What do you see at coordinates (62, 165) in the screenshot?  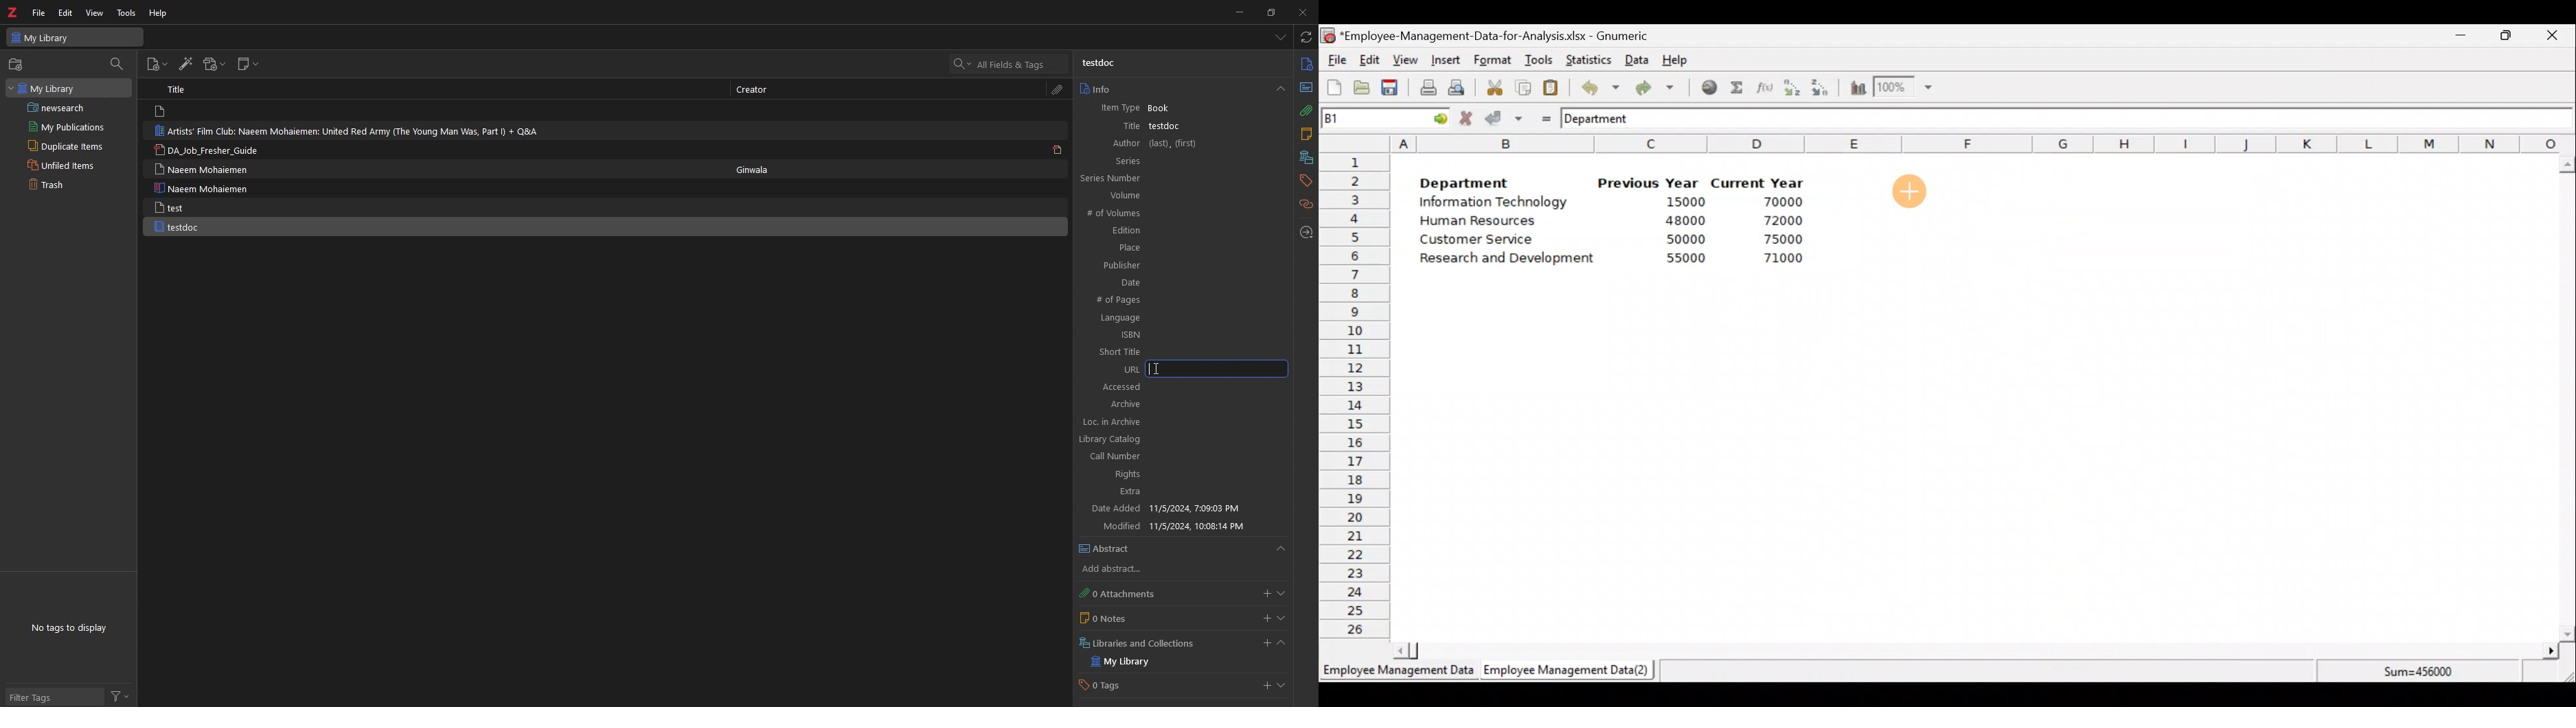 I see `unfiled items` at bounding box center [62, 165].